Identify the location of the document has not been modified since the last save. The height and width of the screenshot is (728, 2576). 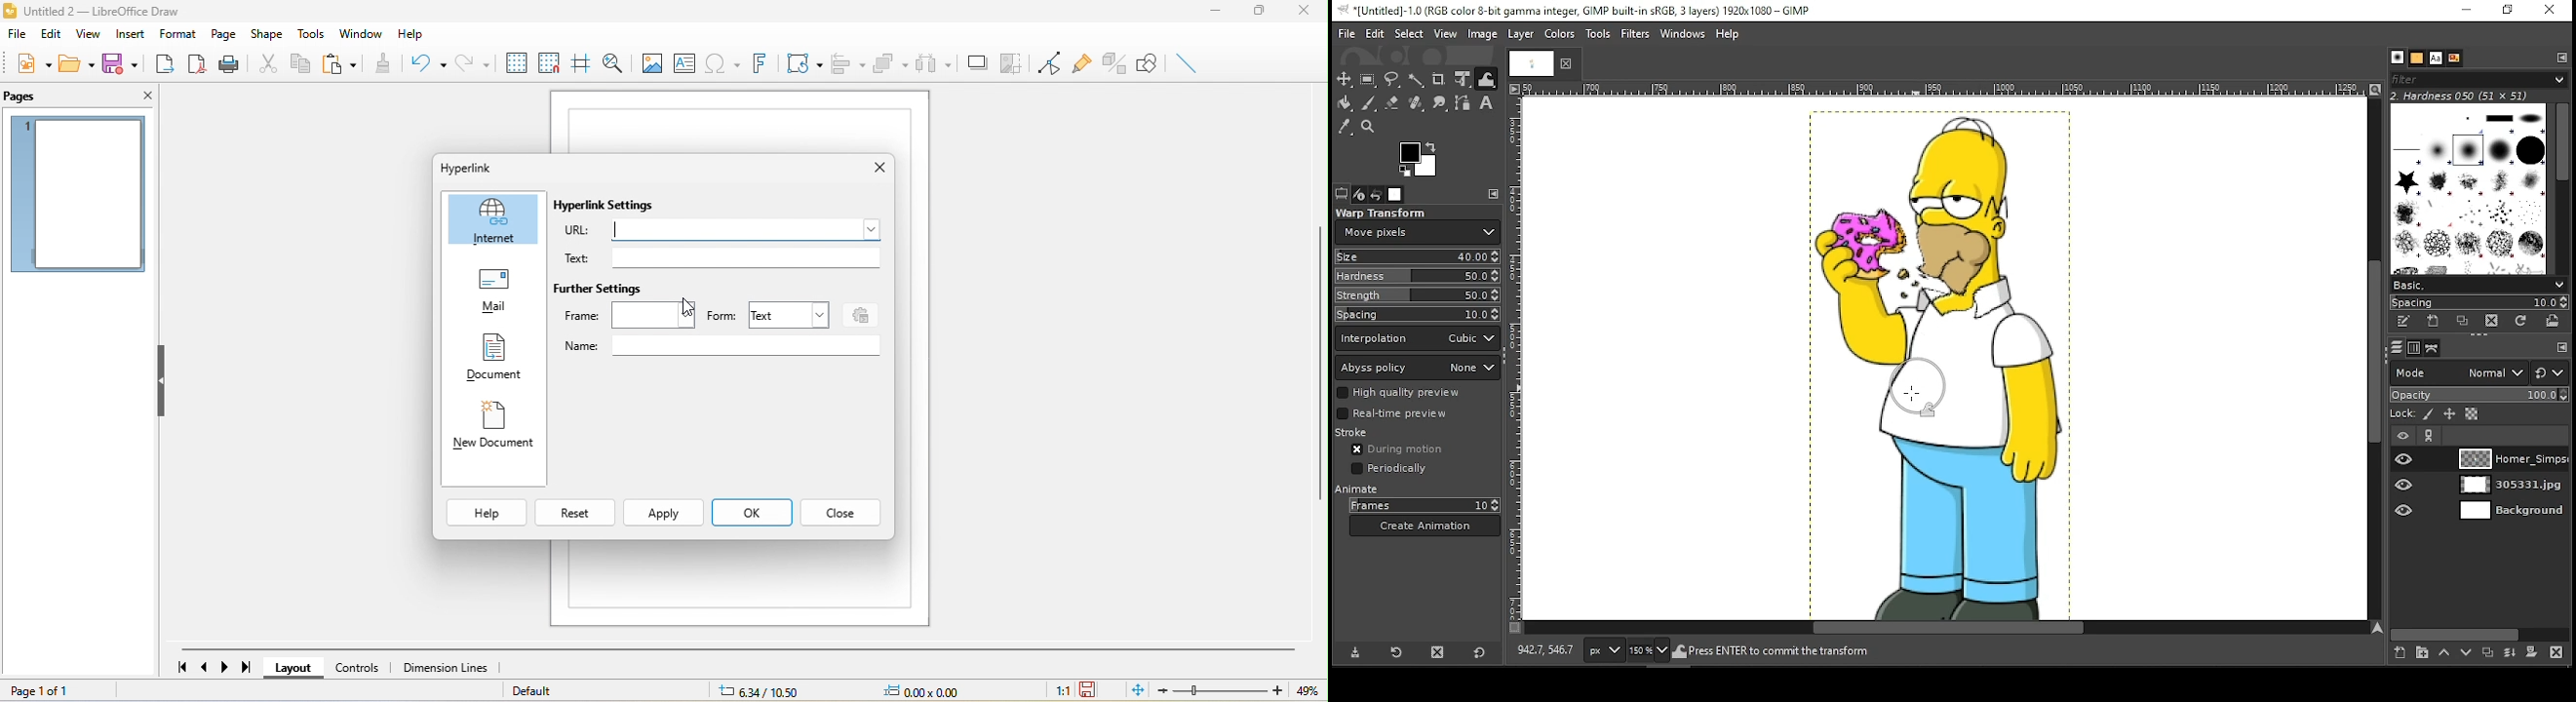
(1100, 691).